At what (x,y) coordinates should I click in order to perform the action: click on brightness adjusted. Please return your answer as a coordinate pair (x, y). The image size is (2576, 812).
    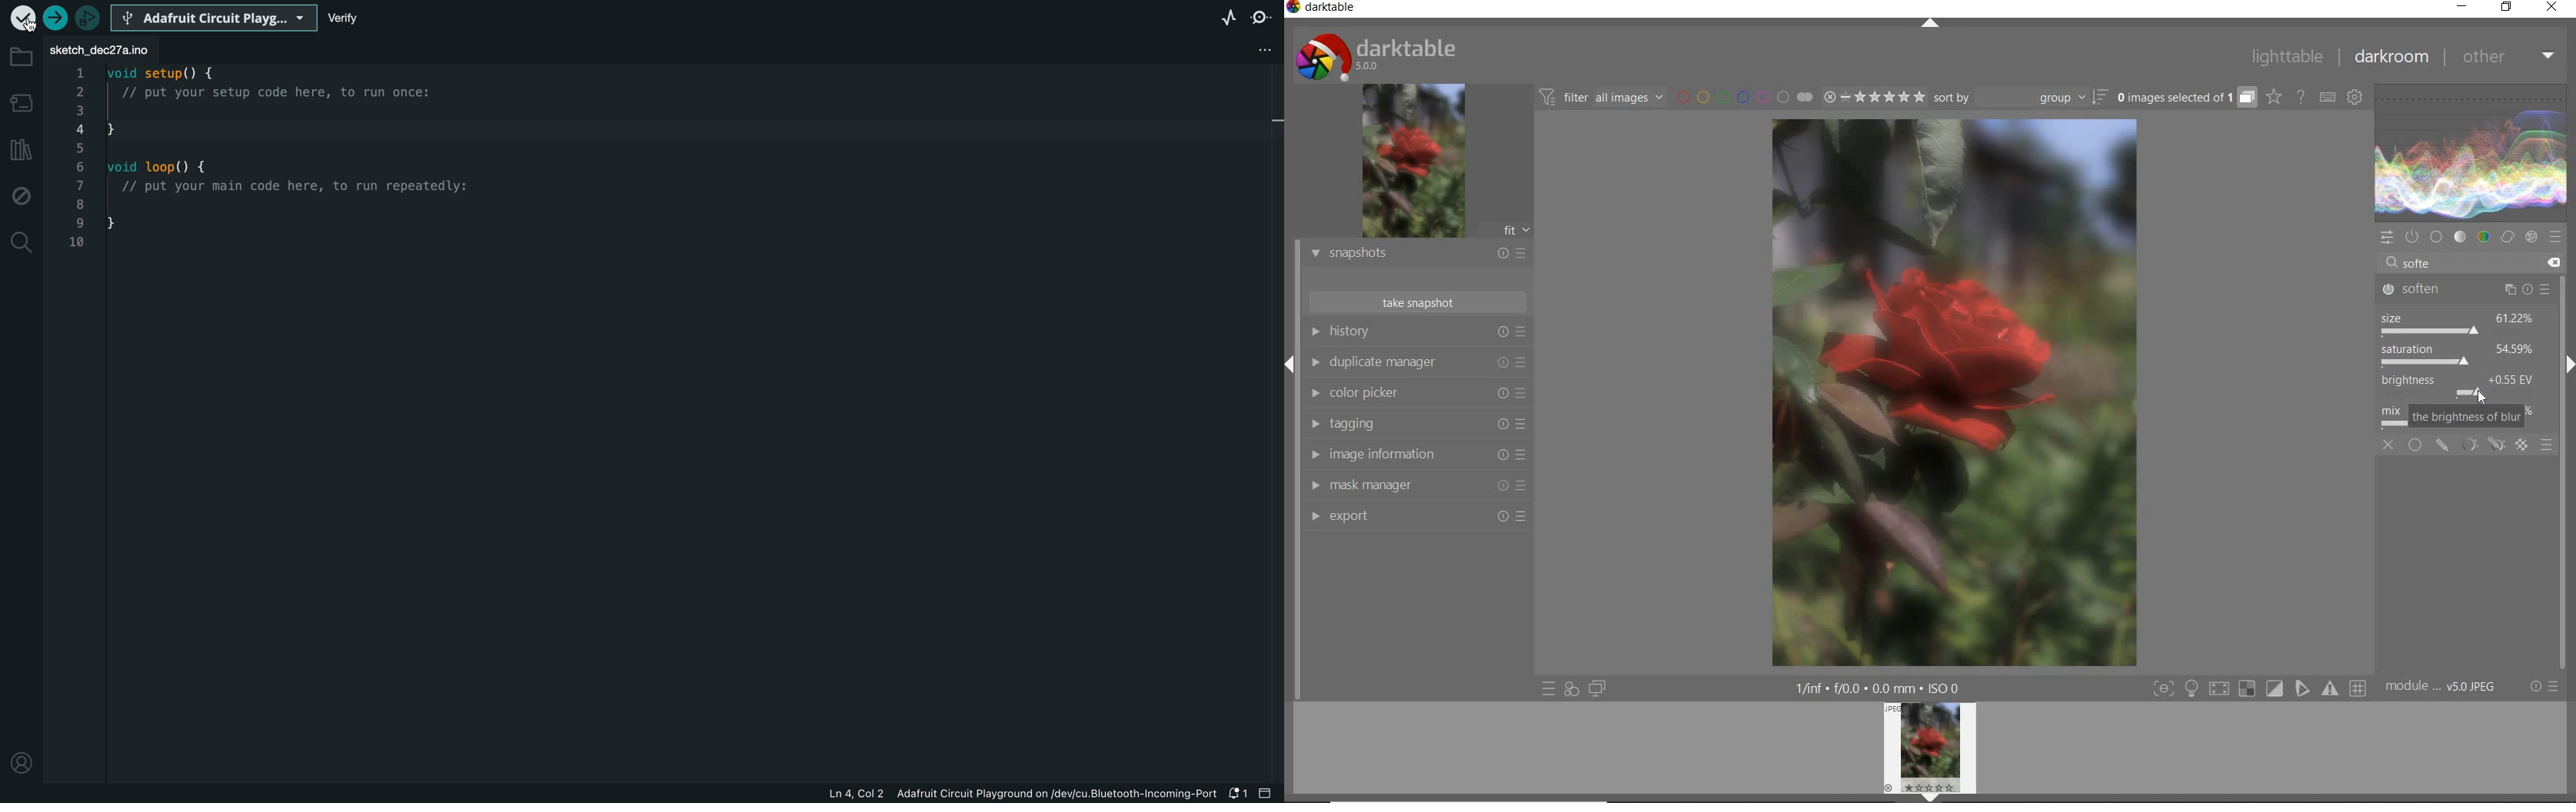
    Looking at the image, I should click on (2467, 387).